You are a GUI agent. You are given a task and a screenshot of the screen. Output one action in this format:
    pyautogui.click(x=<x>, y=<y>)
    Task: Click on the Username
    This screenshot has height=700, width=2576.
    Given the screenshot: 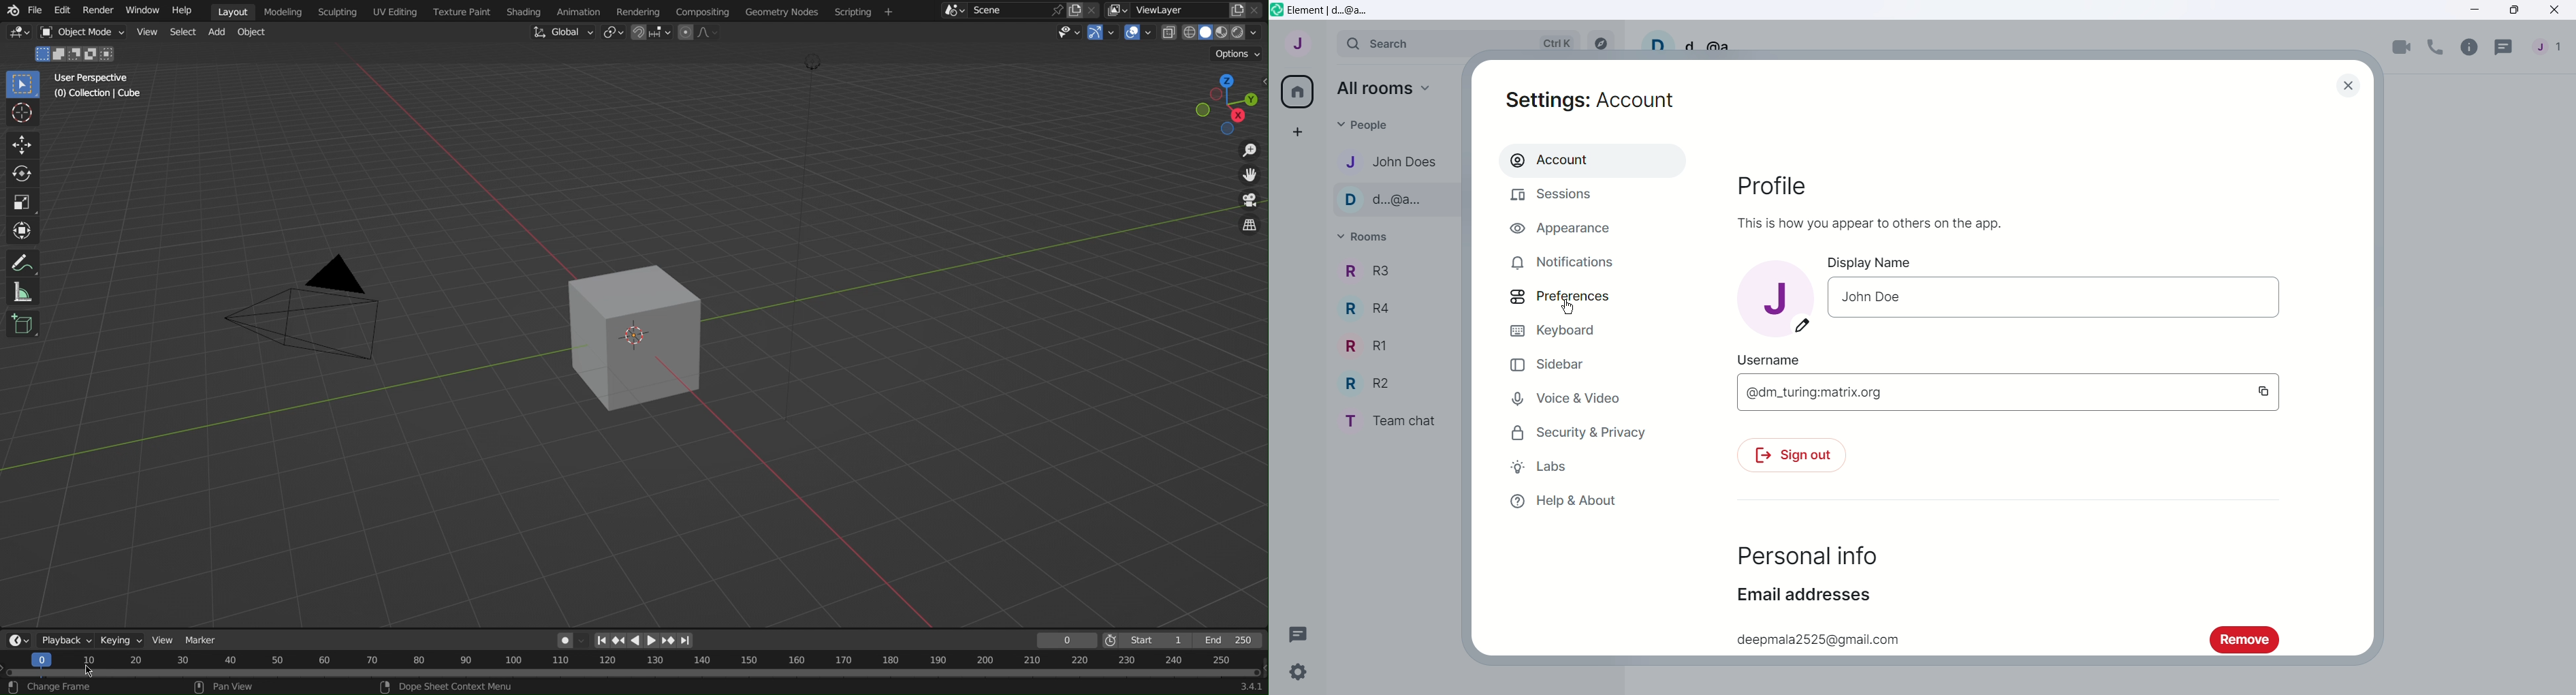 What is the action you would take?
    pyautogui.click(x=1768, y=360)
    